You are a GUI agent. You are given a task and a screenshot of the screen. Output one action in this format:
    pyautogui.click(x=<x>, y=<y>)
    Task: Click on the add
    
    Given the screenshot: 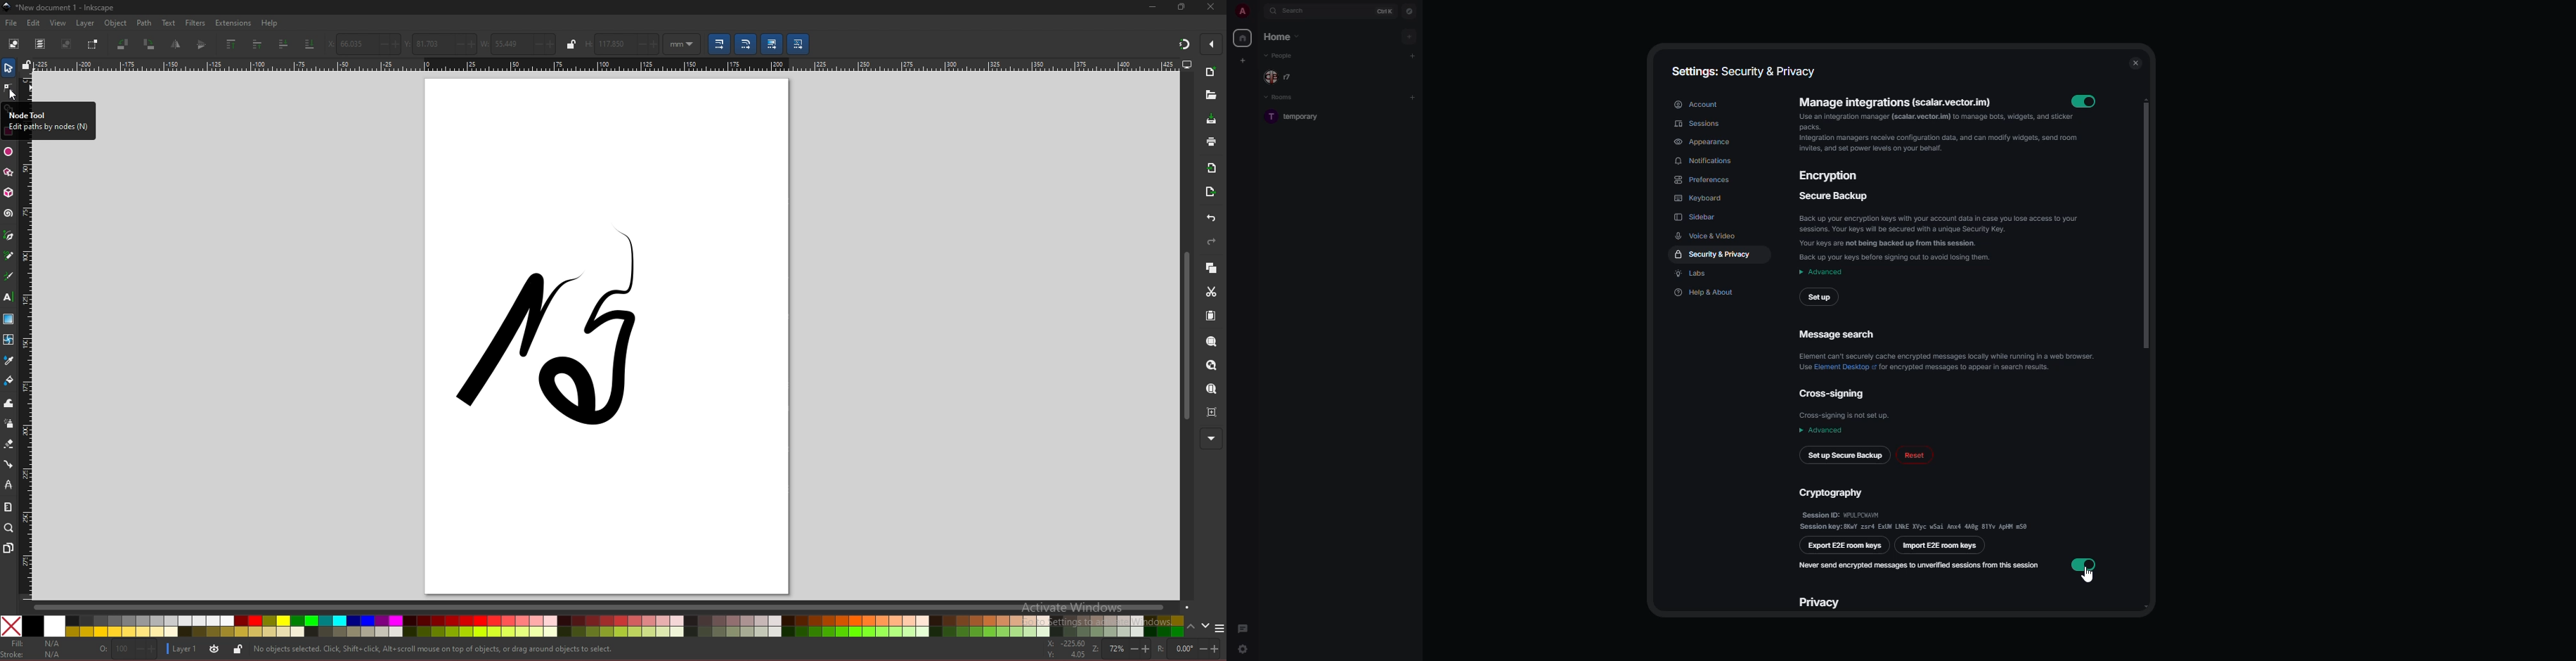 What is the action you would take?
    pyautogui.click(x=1413, y=55)
    